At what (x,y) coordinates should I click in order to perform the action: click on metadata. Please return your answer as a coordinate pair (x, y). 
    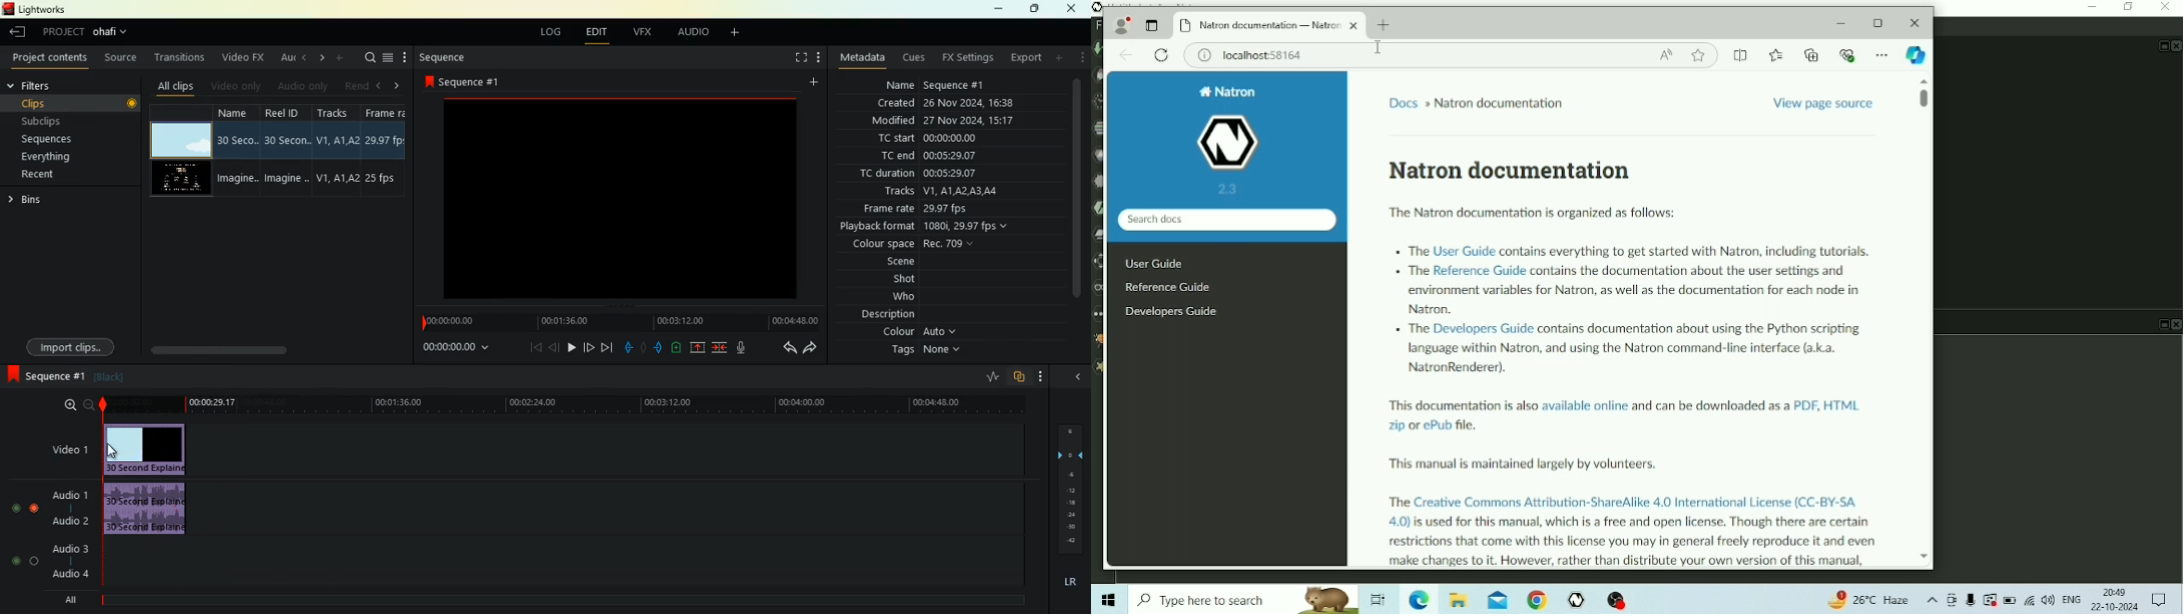
    Looking at the image, I should click on (863, 56).